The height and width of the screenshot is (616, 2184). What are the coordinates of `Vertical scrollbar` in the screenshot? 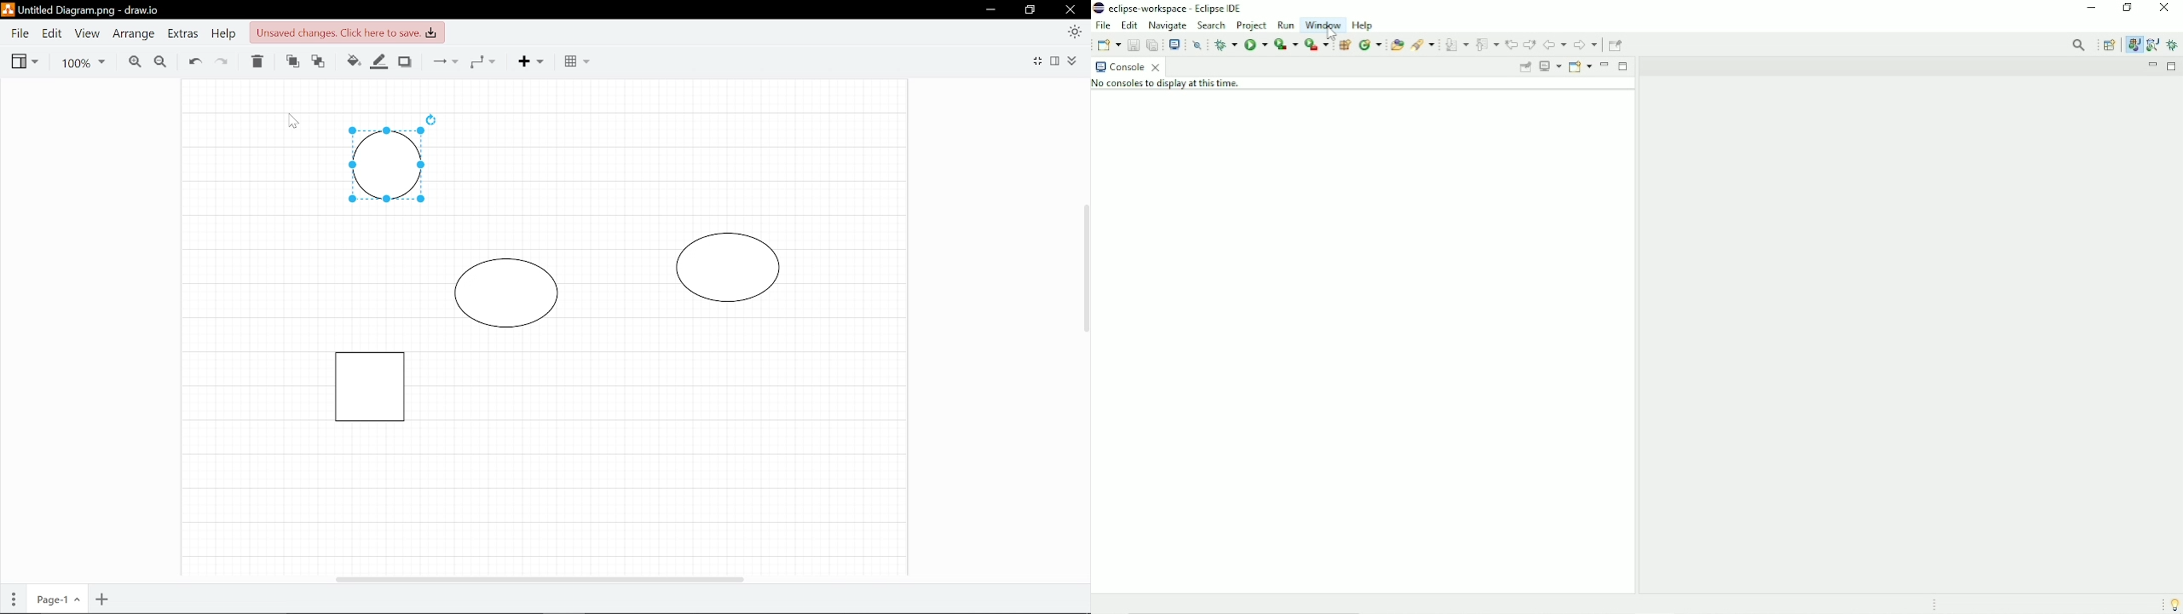 It's located at (1085, 272).